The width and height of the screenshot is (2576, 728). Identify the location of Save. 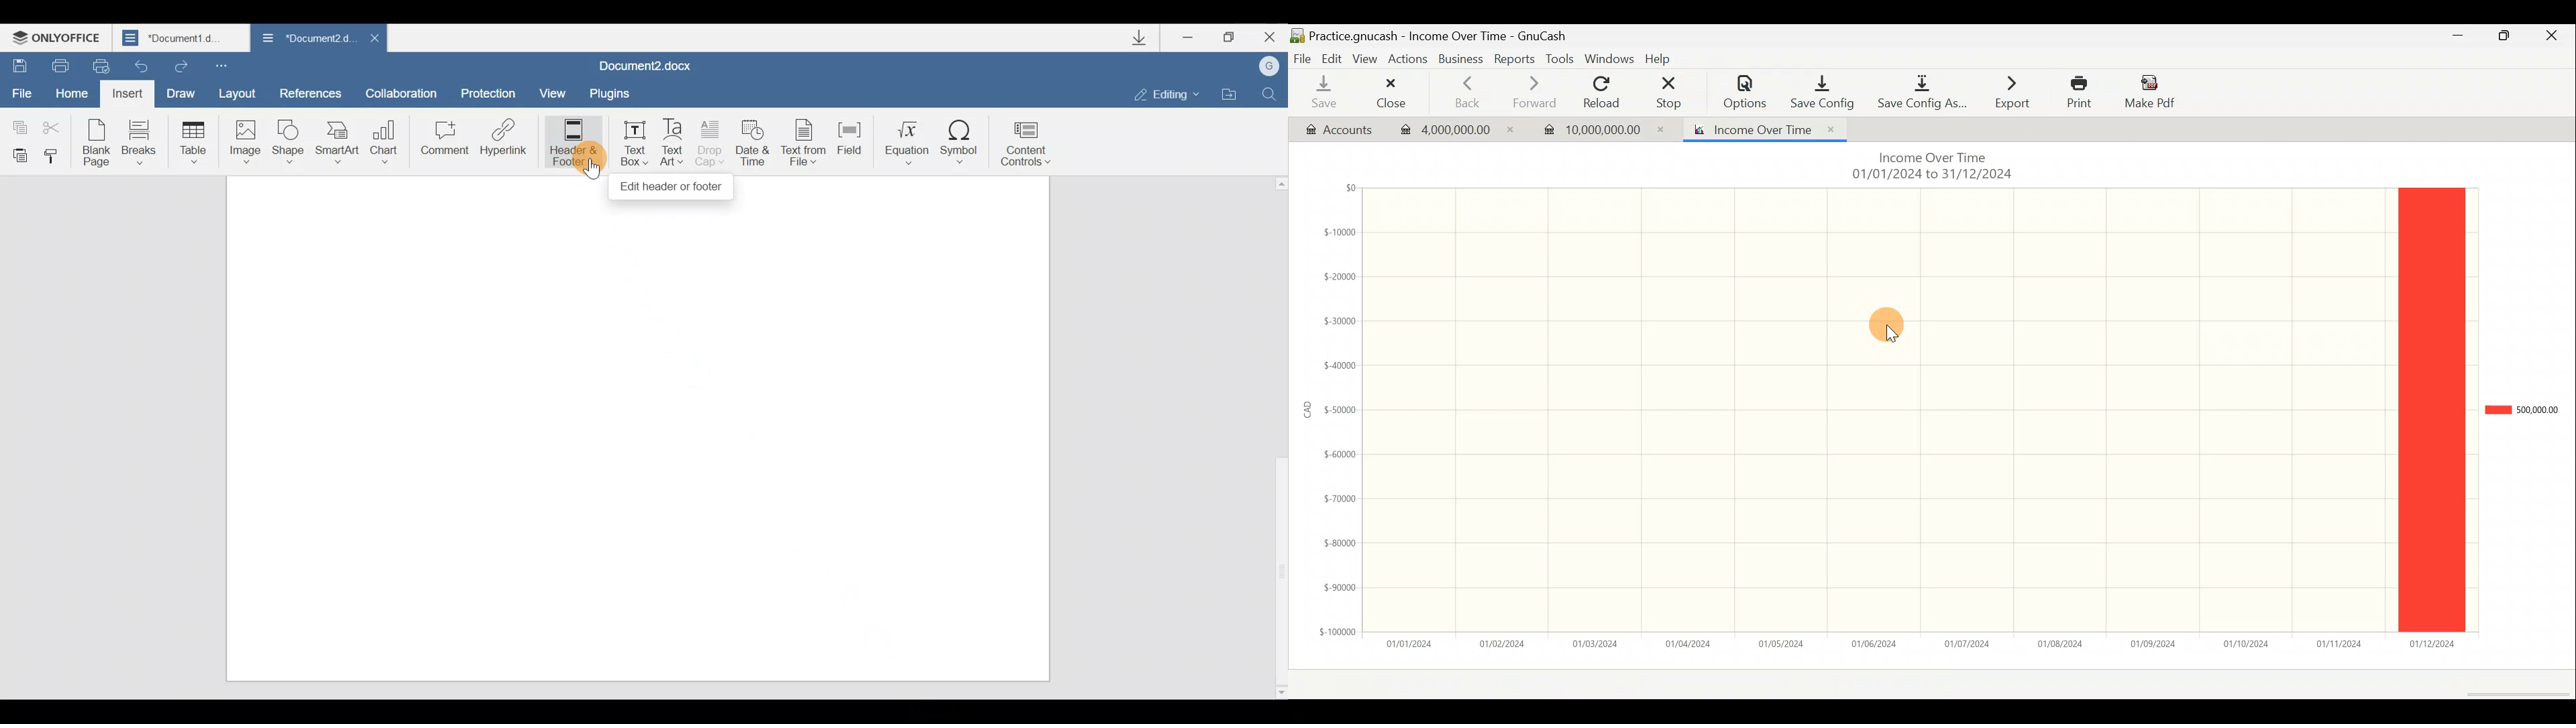
(1323, 93).